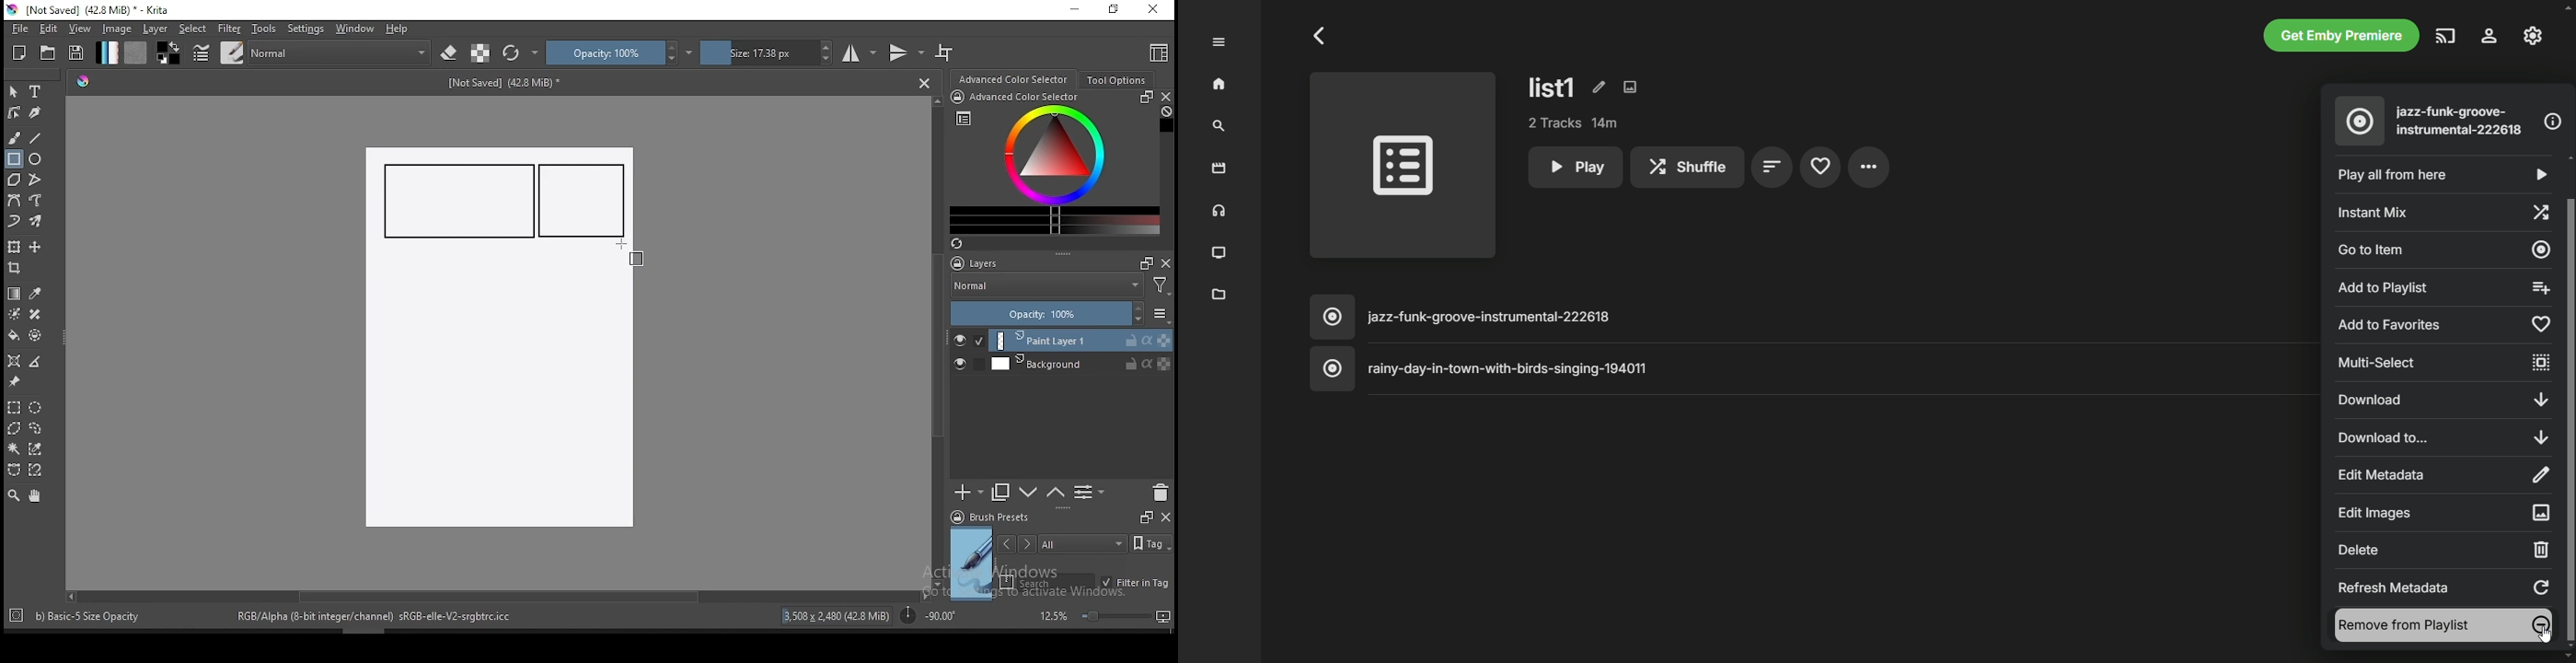 Image resolution: width=2576 pixels, height=672 pixels. What do you see at coordinates (35, 408) in the screenshot?
I see `elliptical selection tool` at bounding box center [35, 408].